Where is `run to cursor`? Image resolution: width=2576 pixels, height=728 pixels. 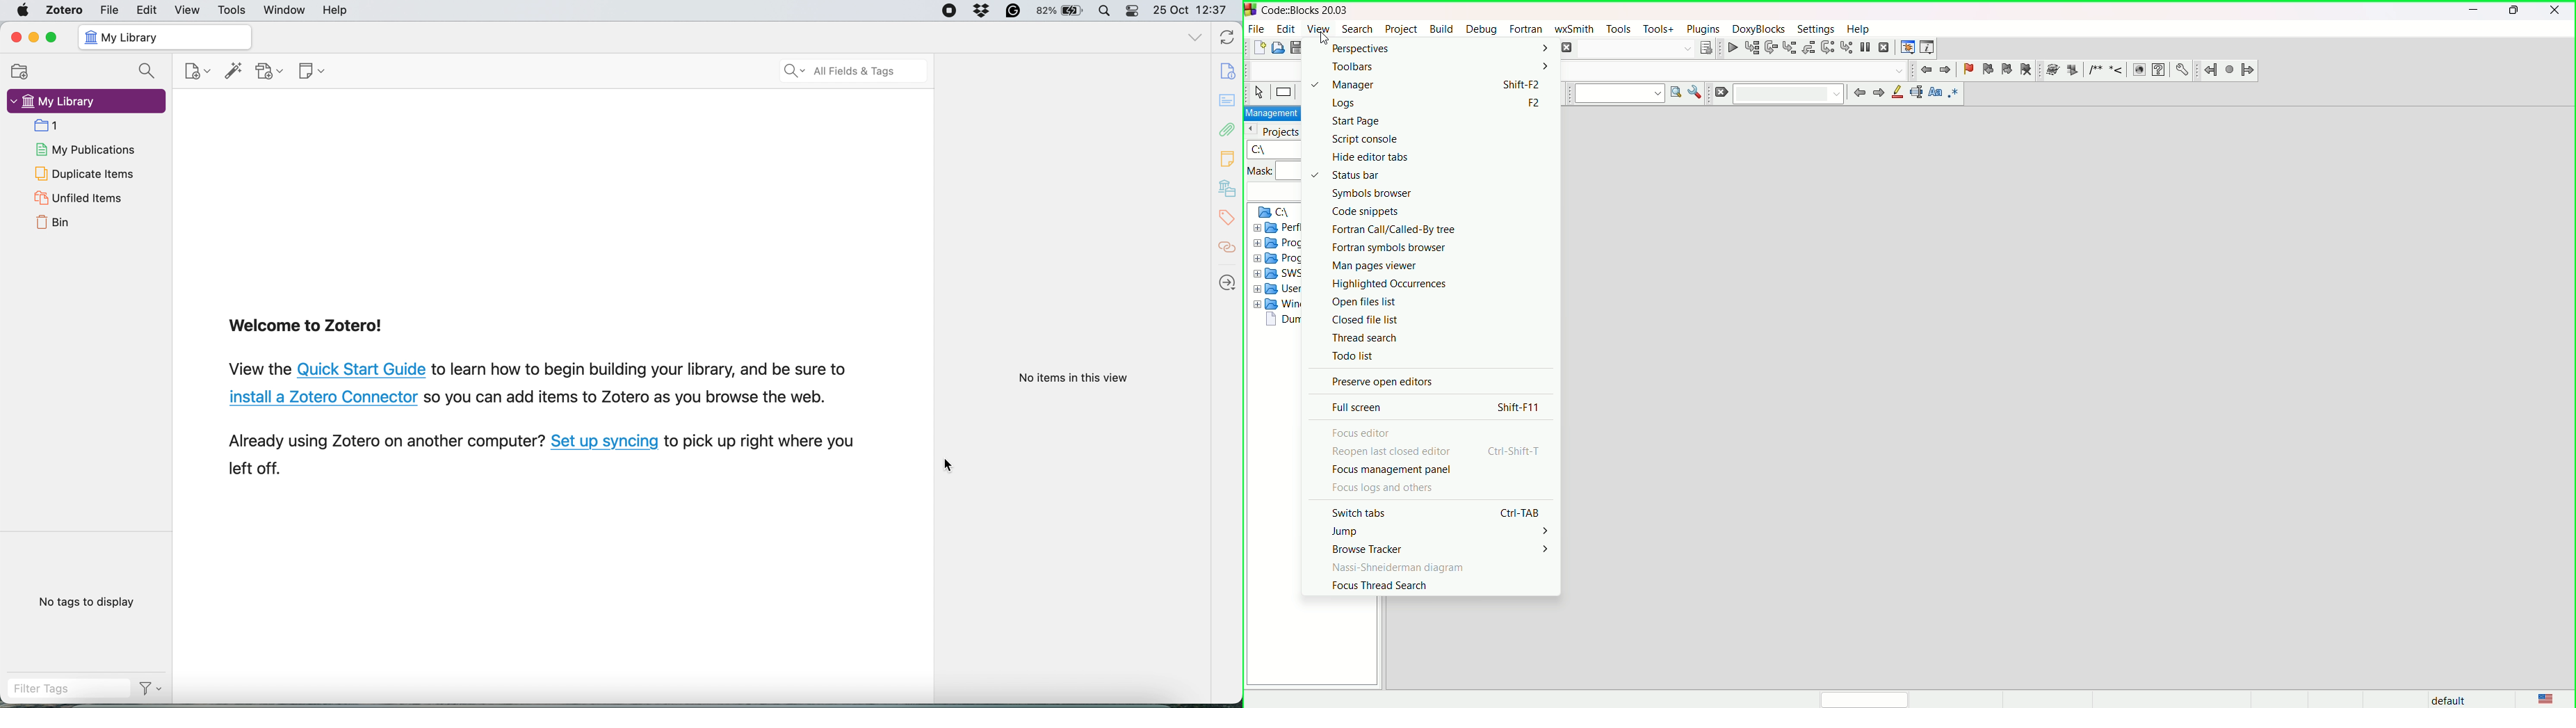 run to cursor is located at coordinates (1753, 47).